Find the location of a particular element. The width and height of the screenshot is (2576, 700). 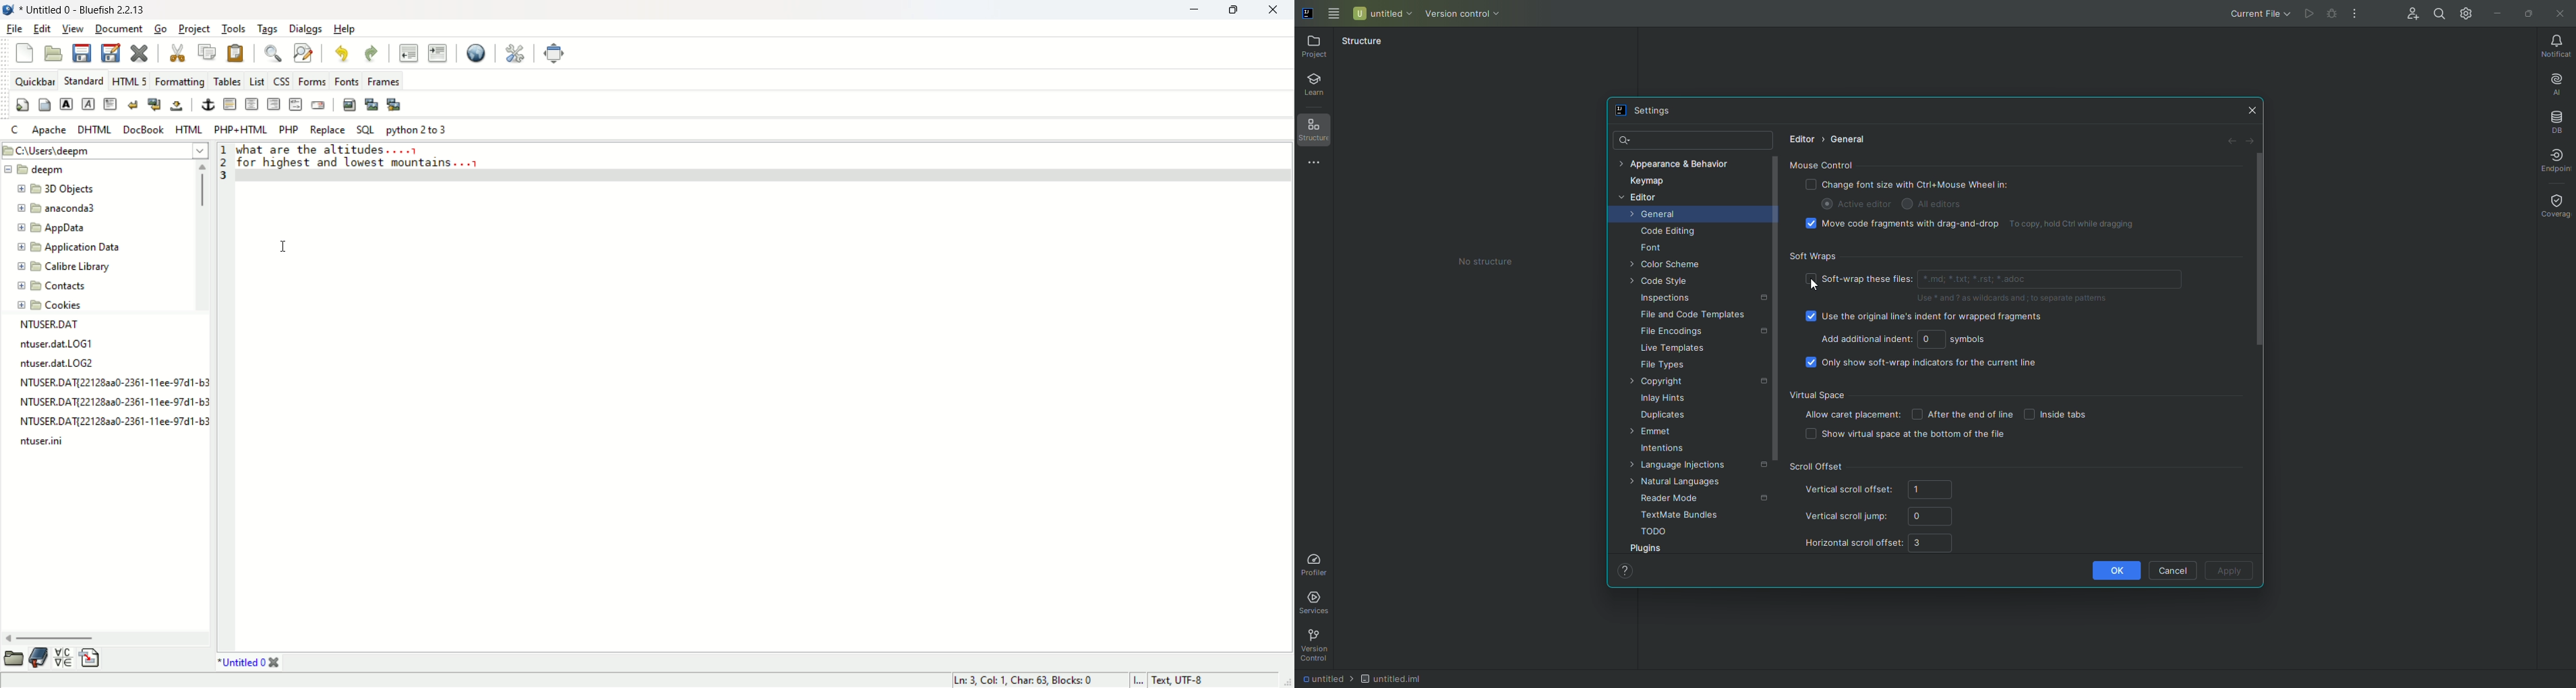

Mouse Control is located at coordinates (1987, 197).